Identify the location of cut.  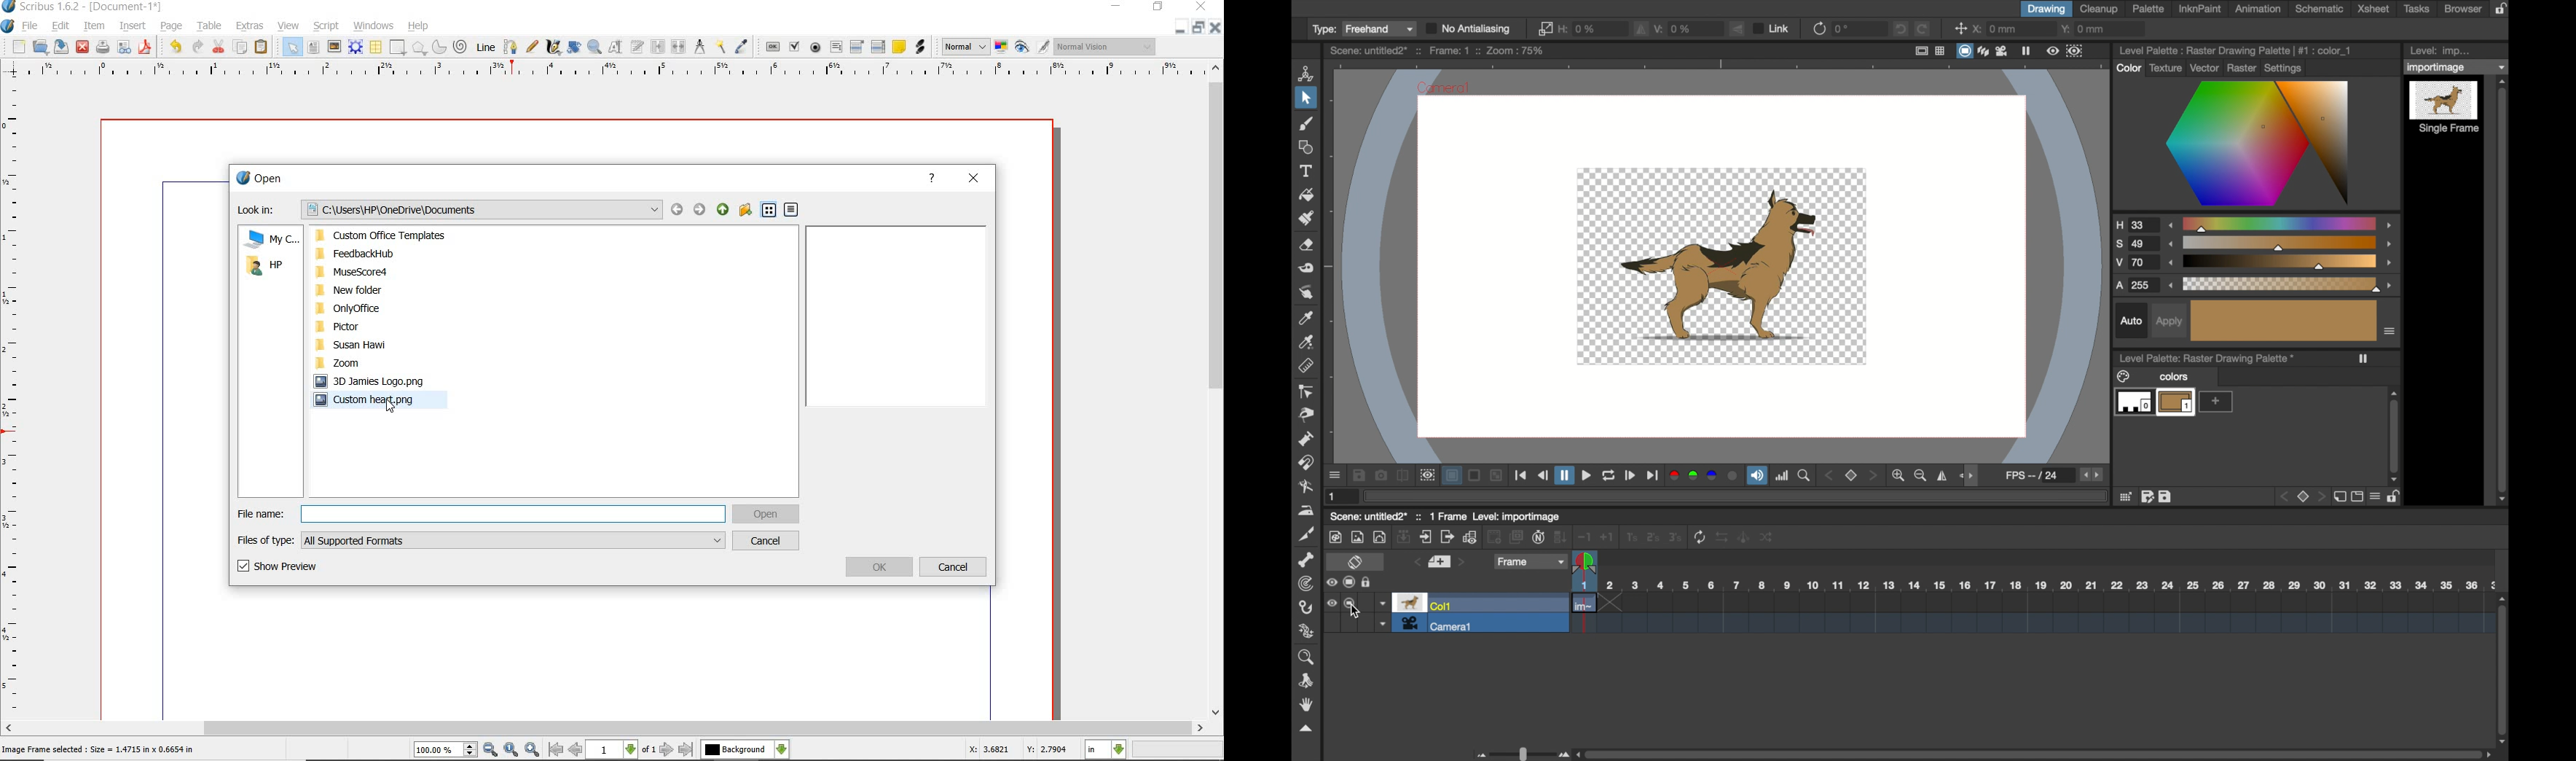
(220, 46).